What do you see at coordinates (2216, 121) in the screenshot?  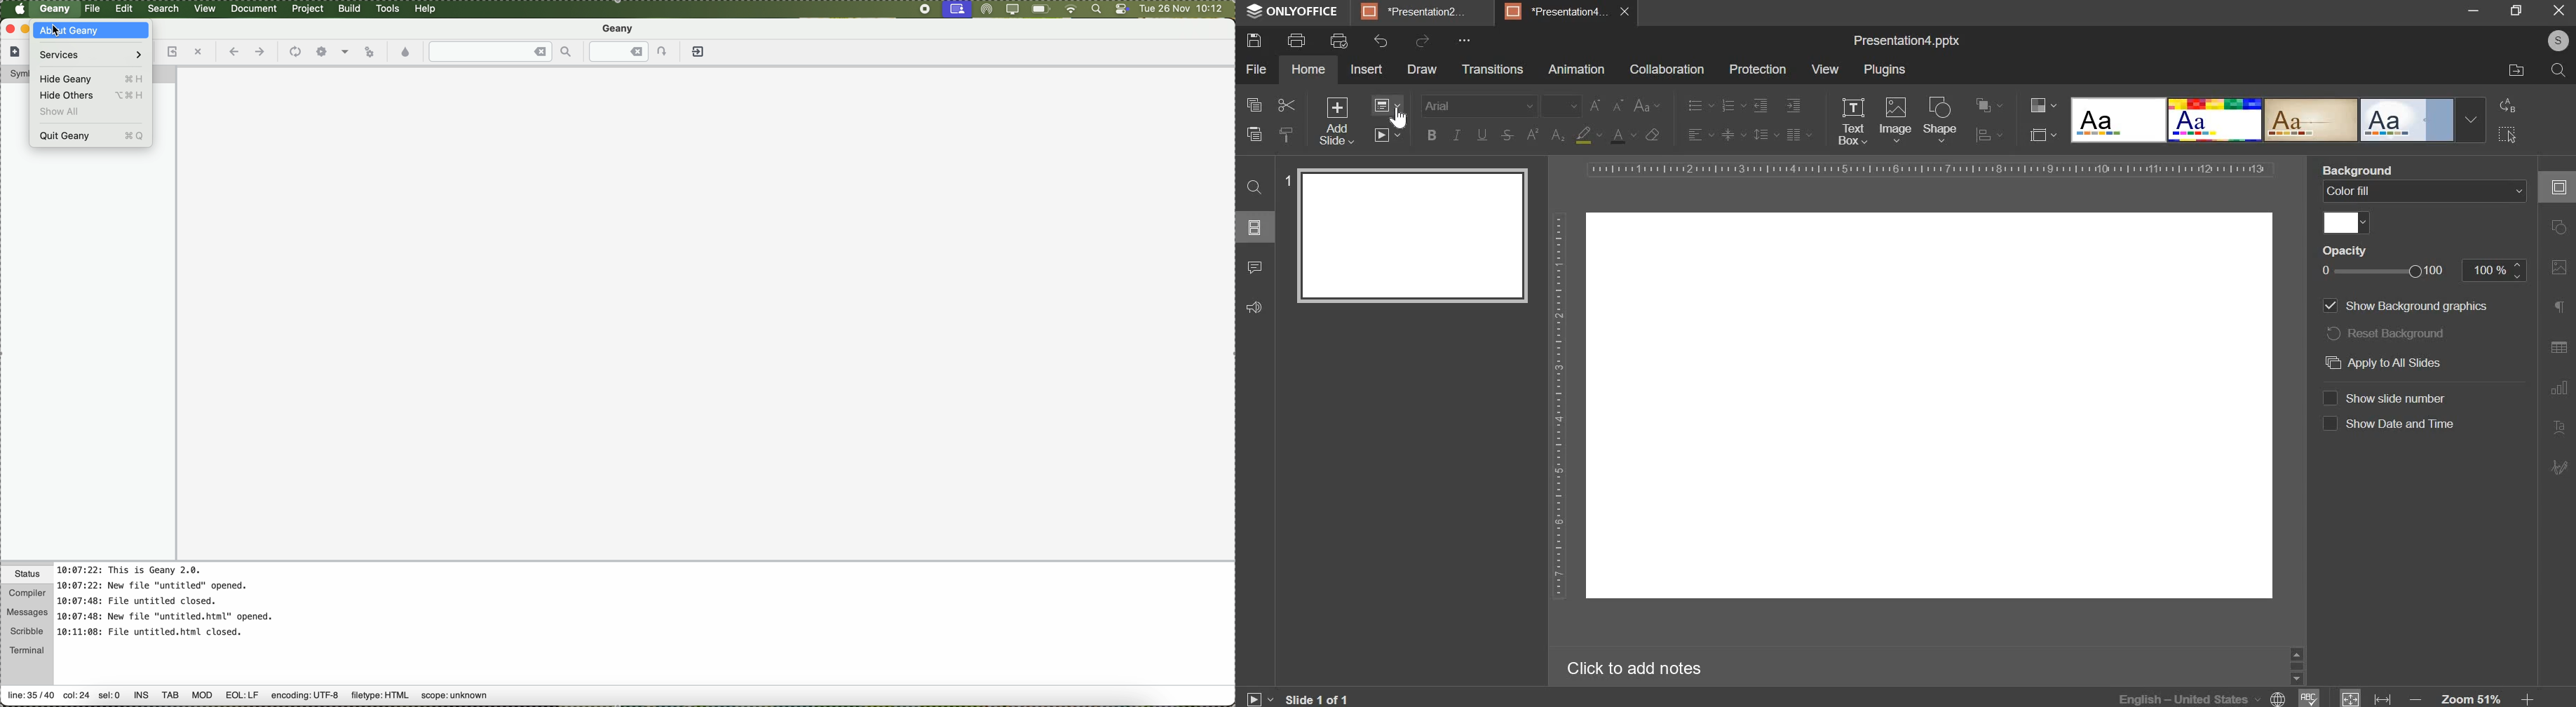 I see `design` at bounding box center [2216, 121].